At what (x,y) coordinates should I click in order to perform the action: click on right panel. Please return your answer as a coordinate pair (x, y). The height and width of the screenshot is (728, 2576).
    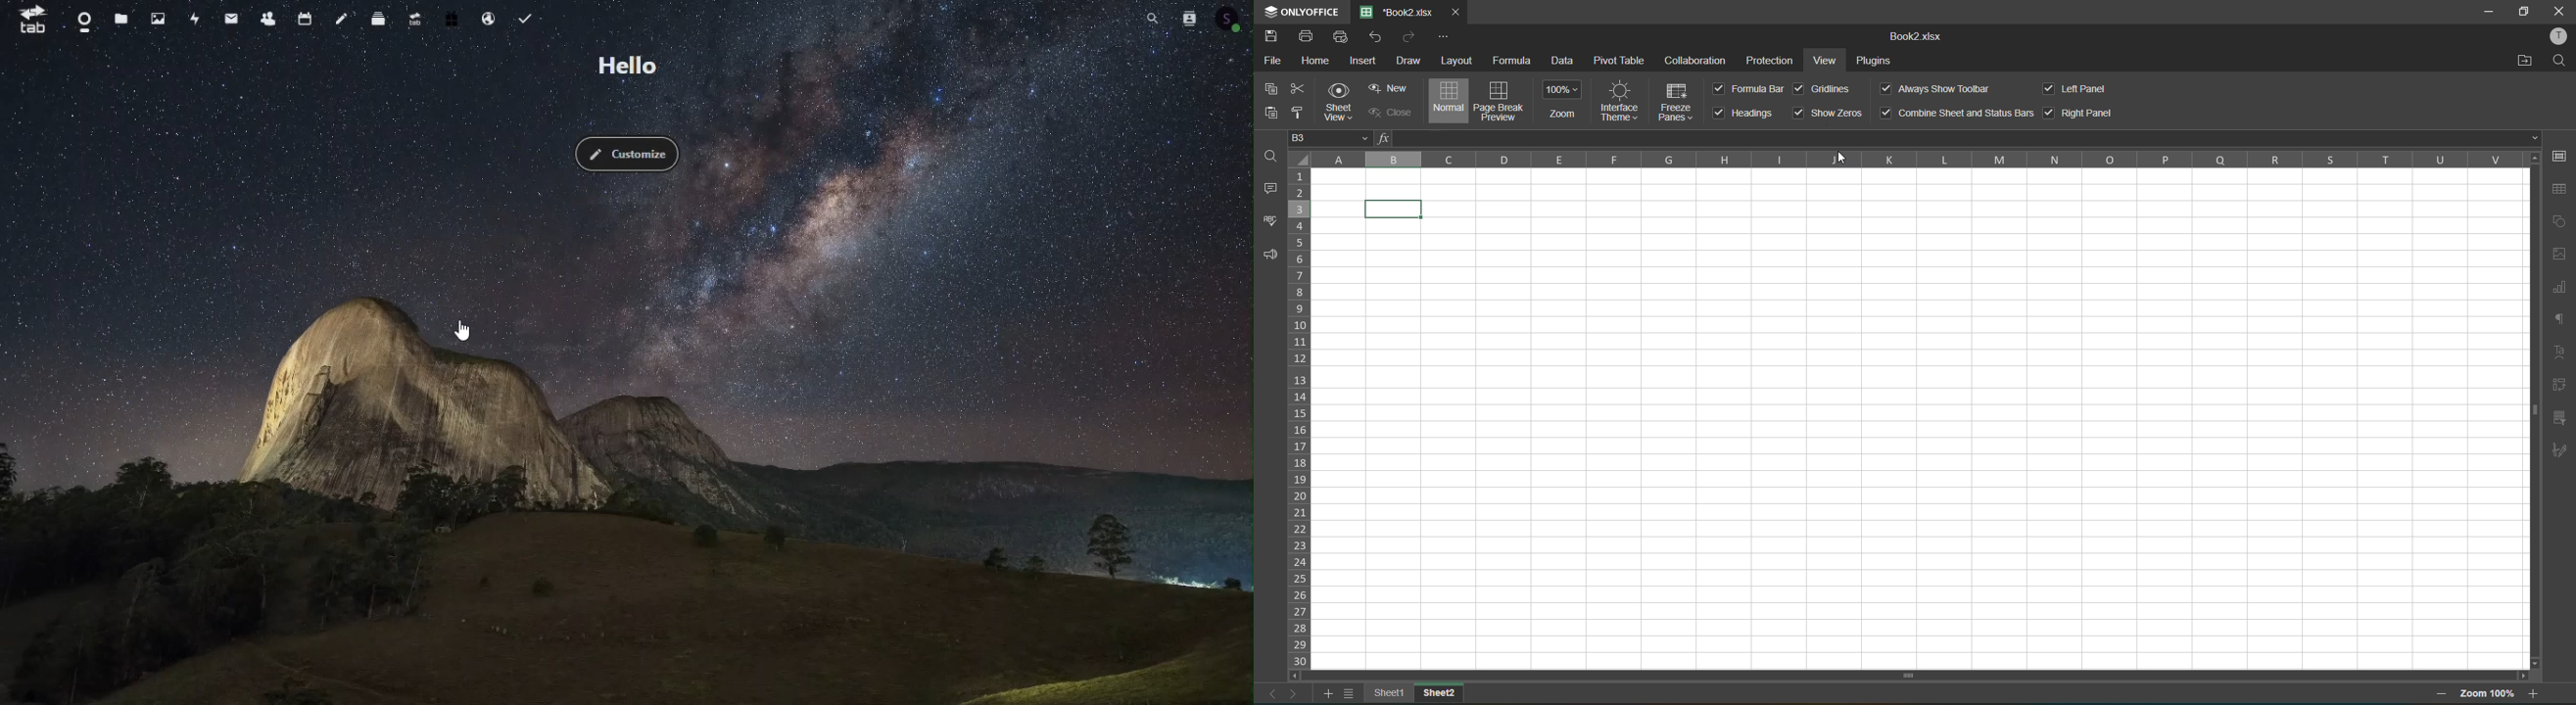
    Looking at the image, I should click on (2078, 114).